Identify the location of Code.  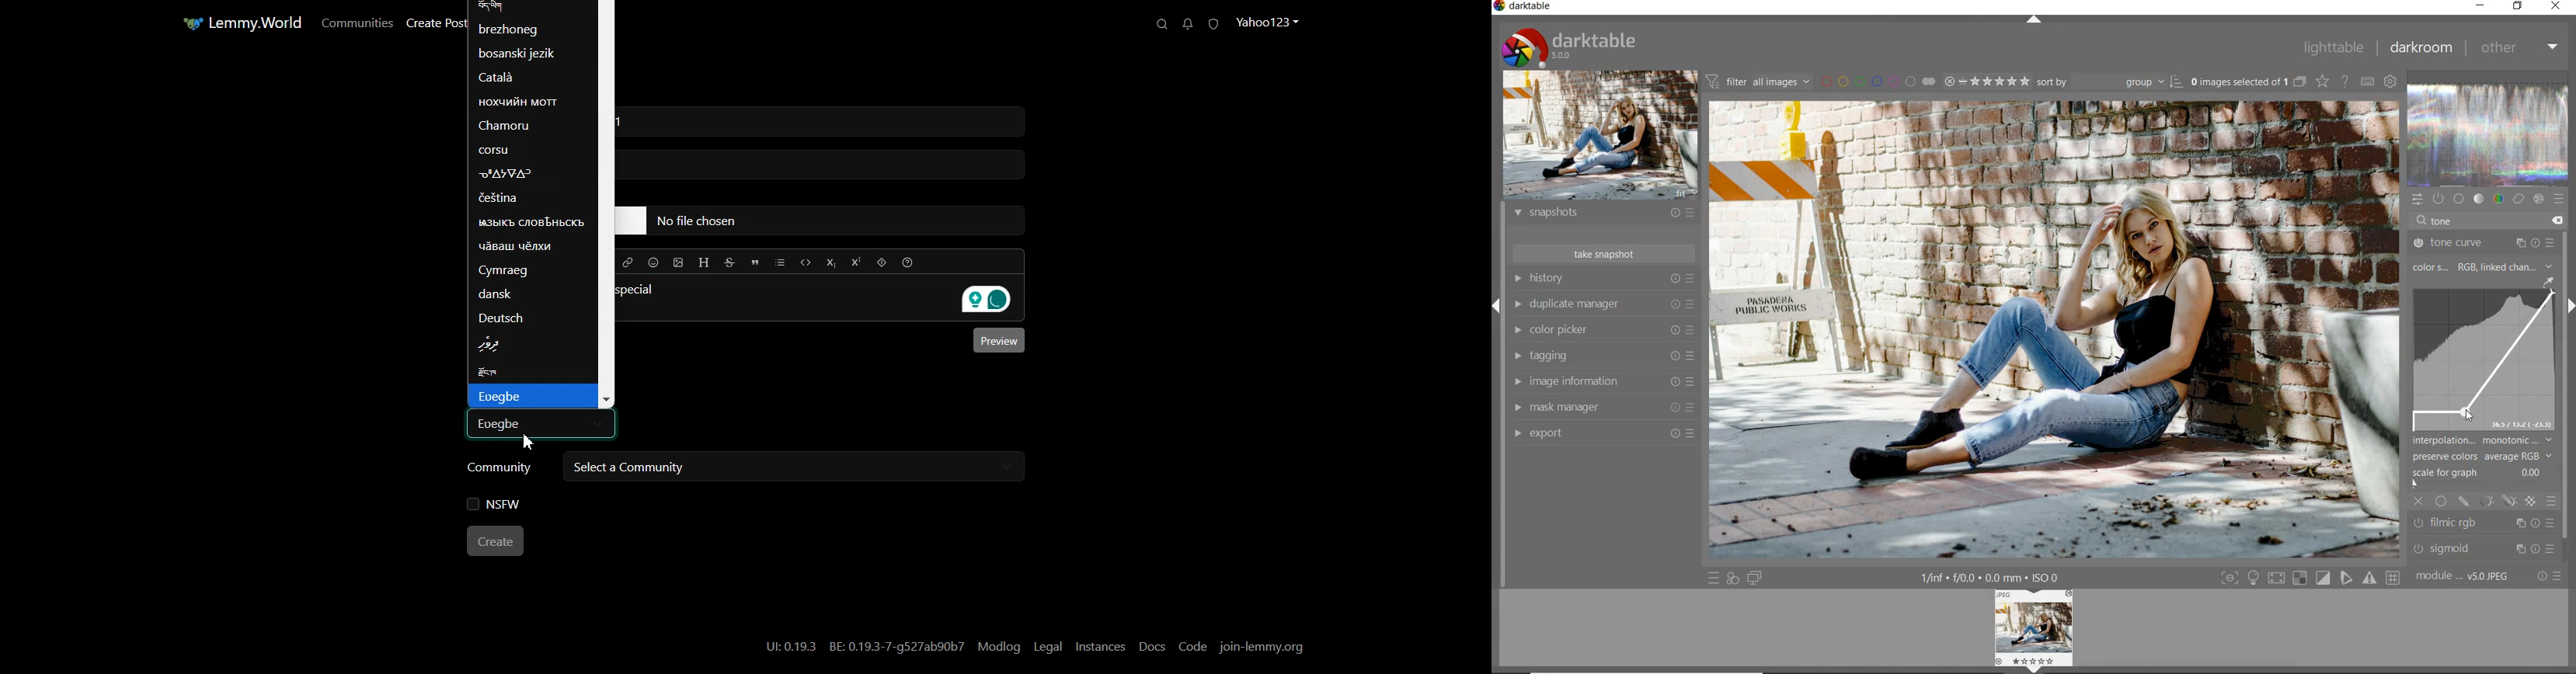
(1194, 646).